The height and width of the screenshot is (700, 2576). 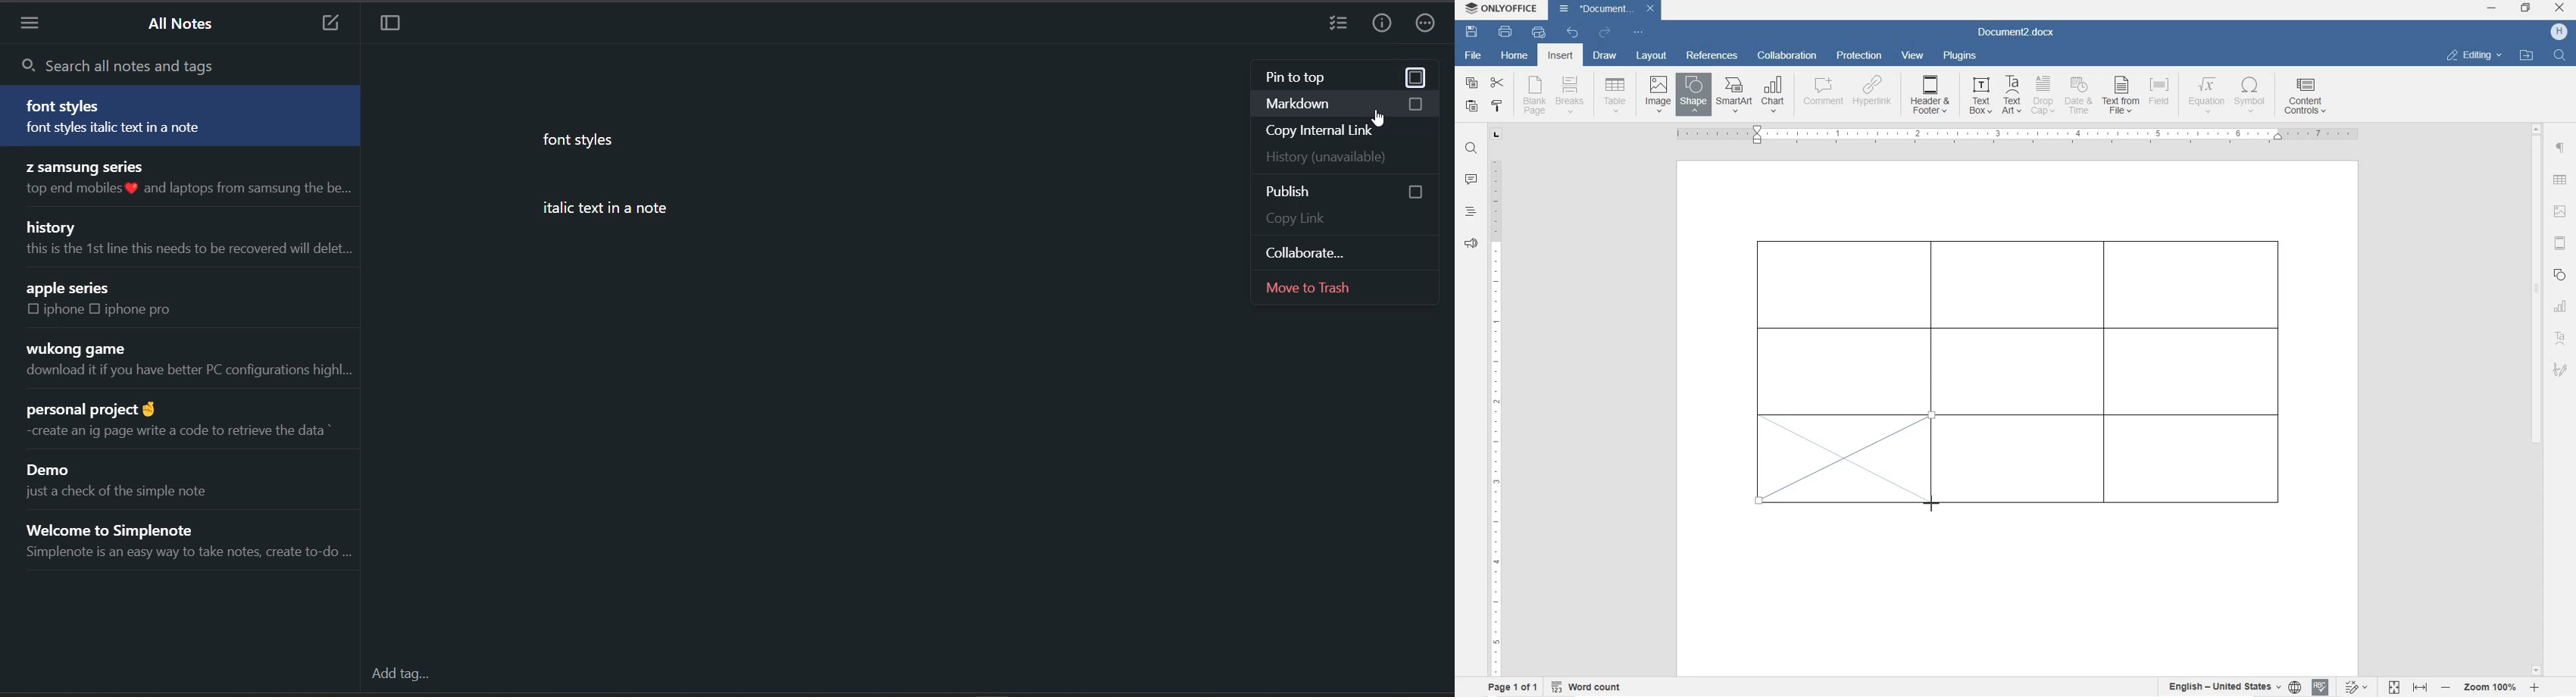 What do you see at coordinates (1346, 287) in the screenshot?
I see `move to trash` at bounding box center [1346, 287].